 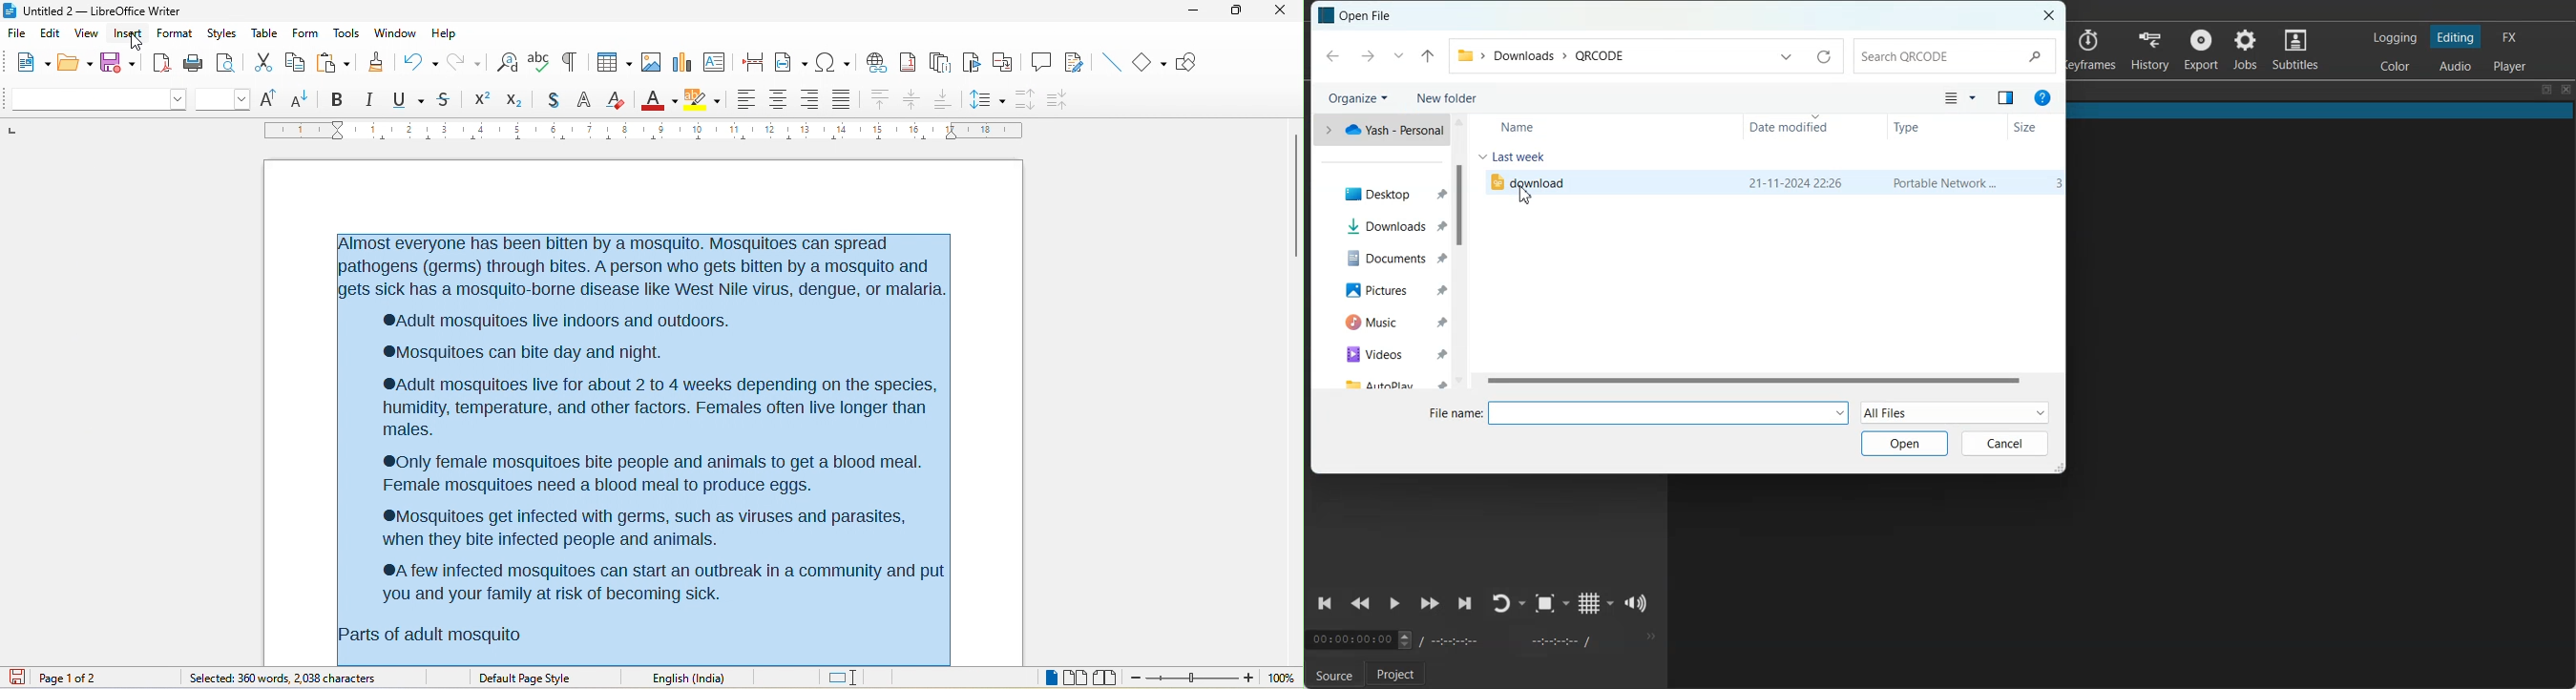 I want to click on insert, so click(x=128, y=32).